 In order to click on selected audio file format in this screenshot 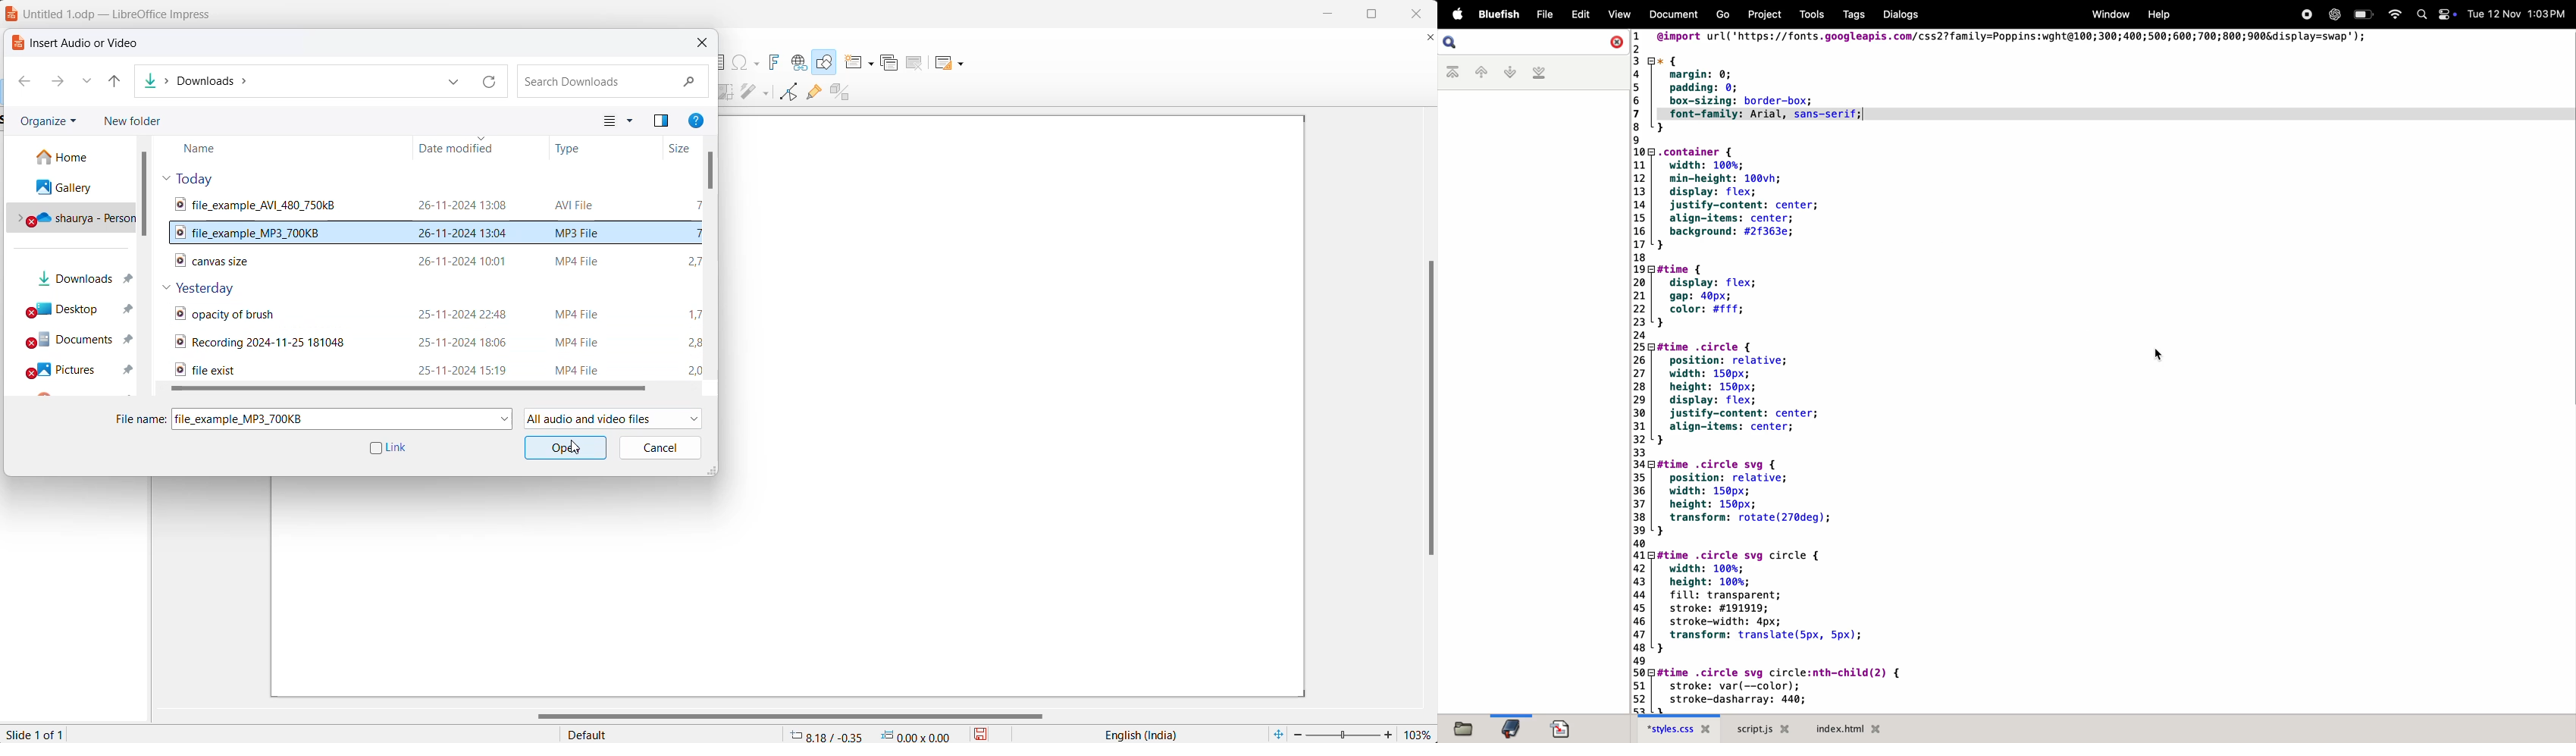, I will do `click(605, 233)`.